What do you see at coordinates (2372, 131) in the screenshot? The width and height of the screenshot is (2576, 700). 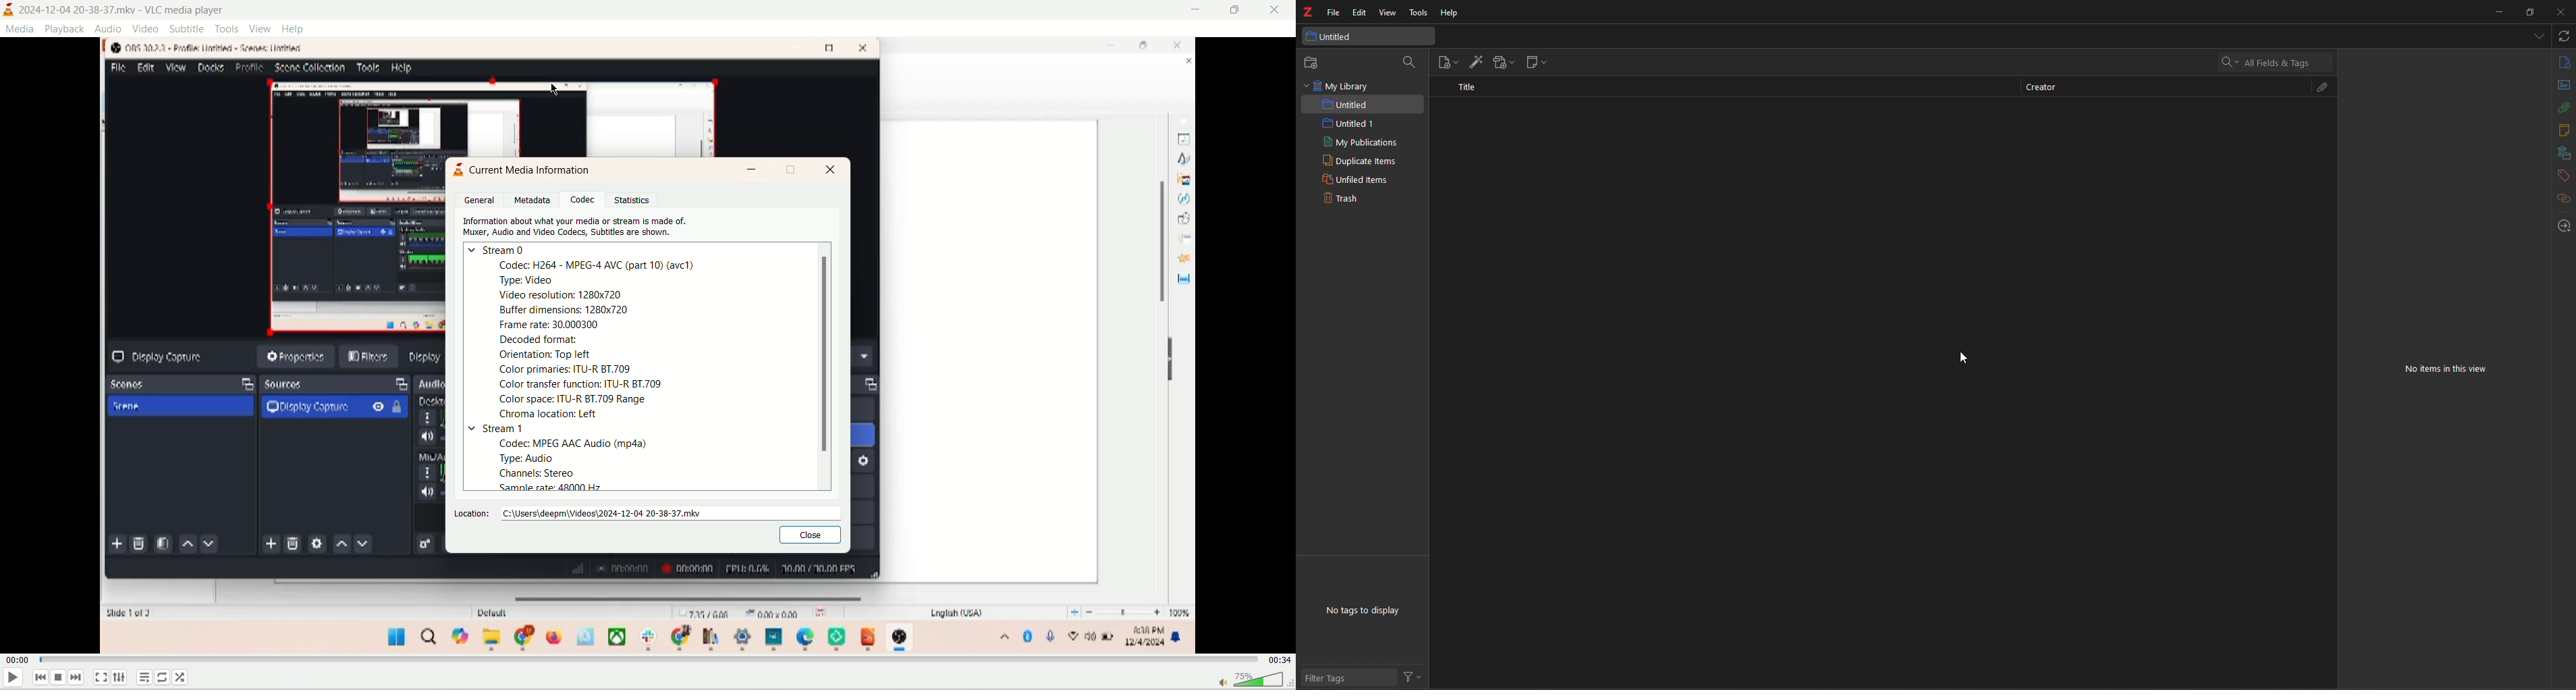 I see `add` at bounding box center [2372, 131].